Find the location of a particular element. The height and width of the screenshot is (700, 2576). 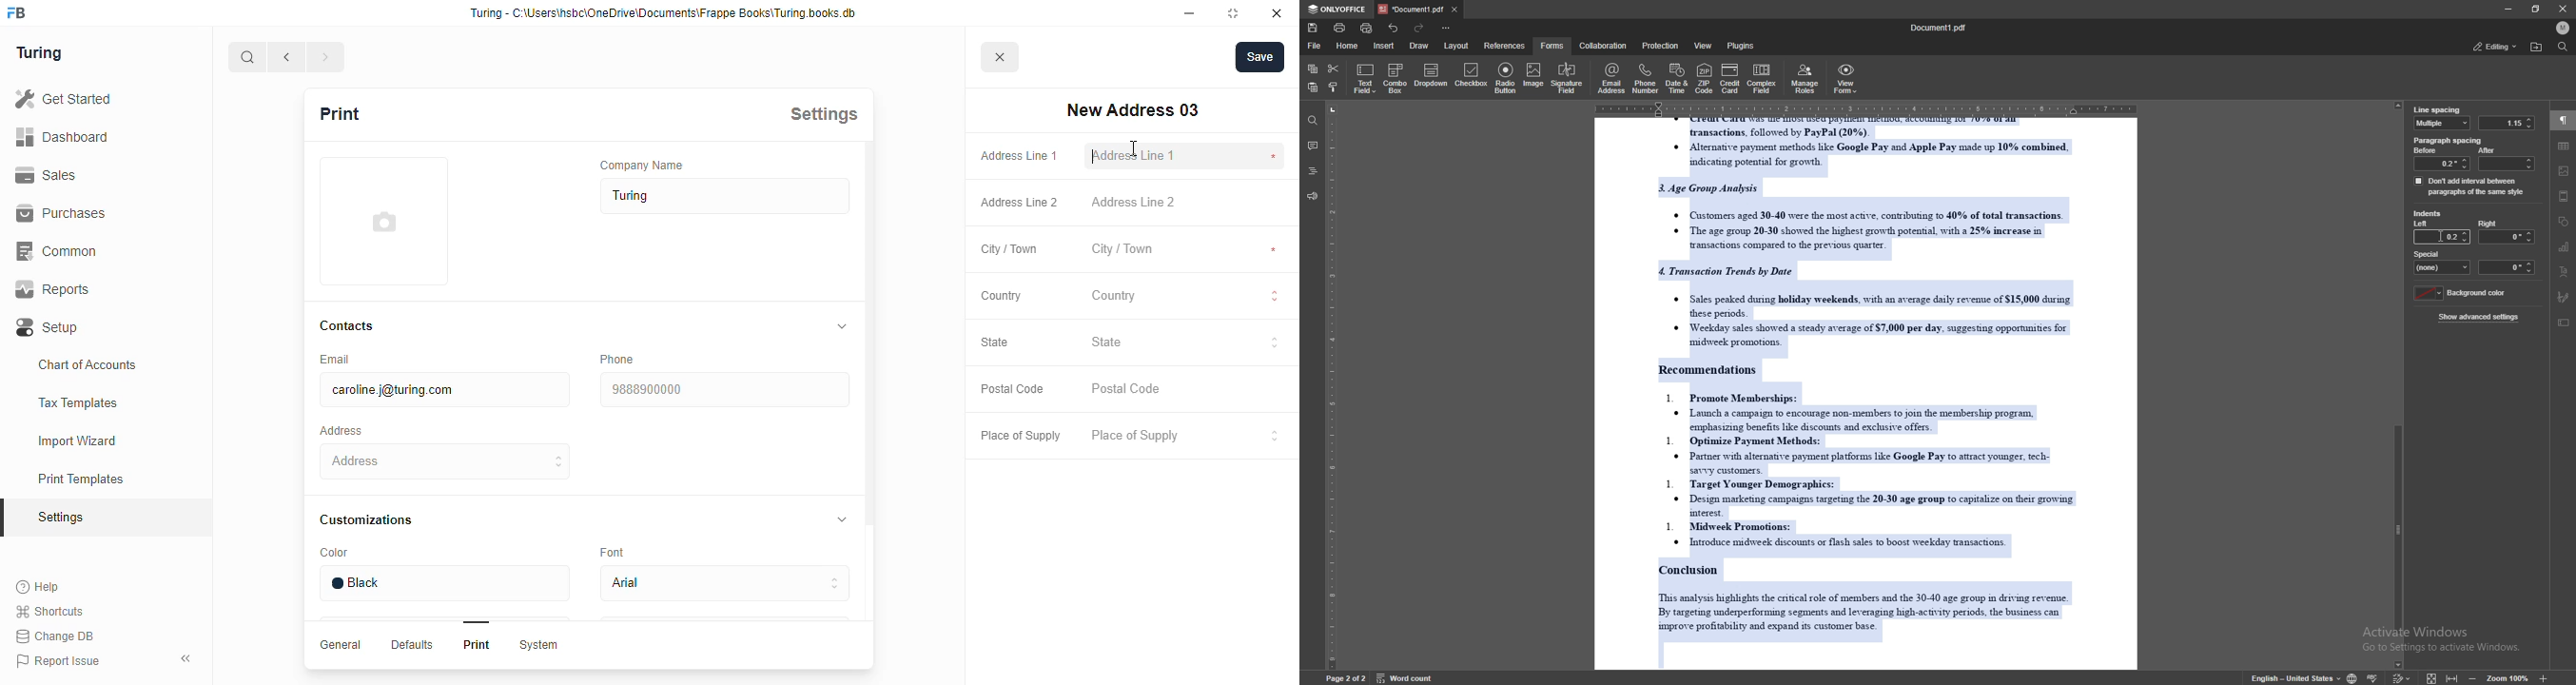

turing is located at coordinates (726, 196).